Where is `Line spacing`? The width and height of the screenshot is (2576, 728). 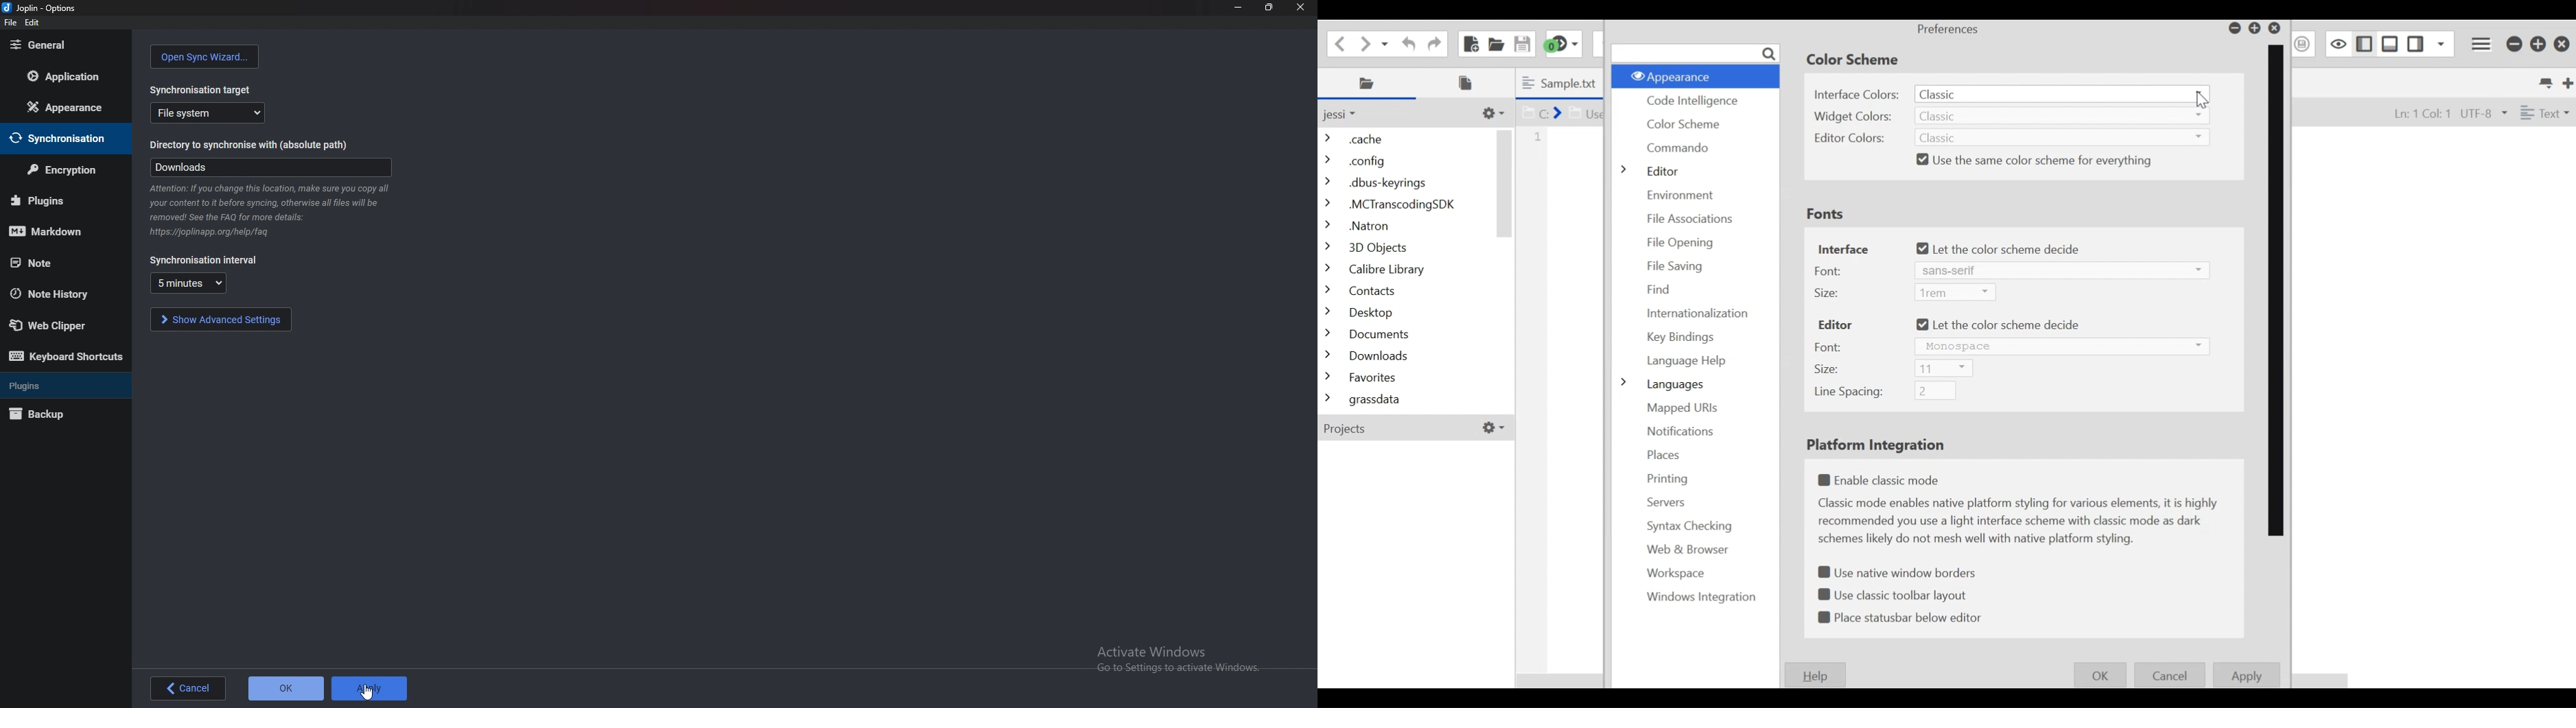 Line spacing is located at coordinates (1849, 393).